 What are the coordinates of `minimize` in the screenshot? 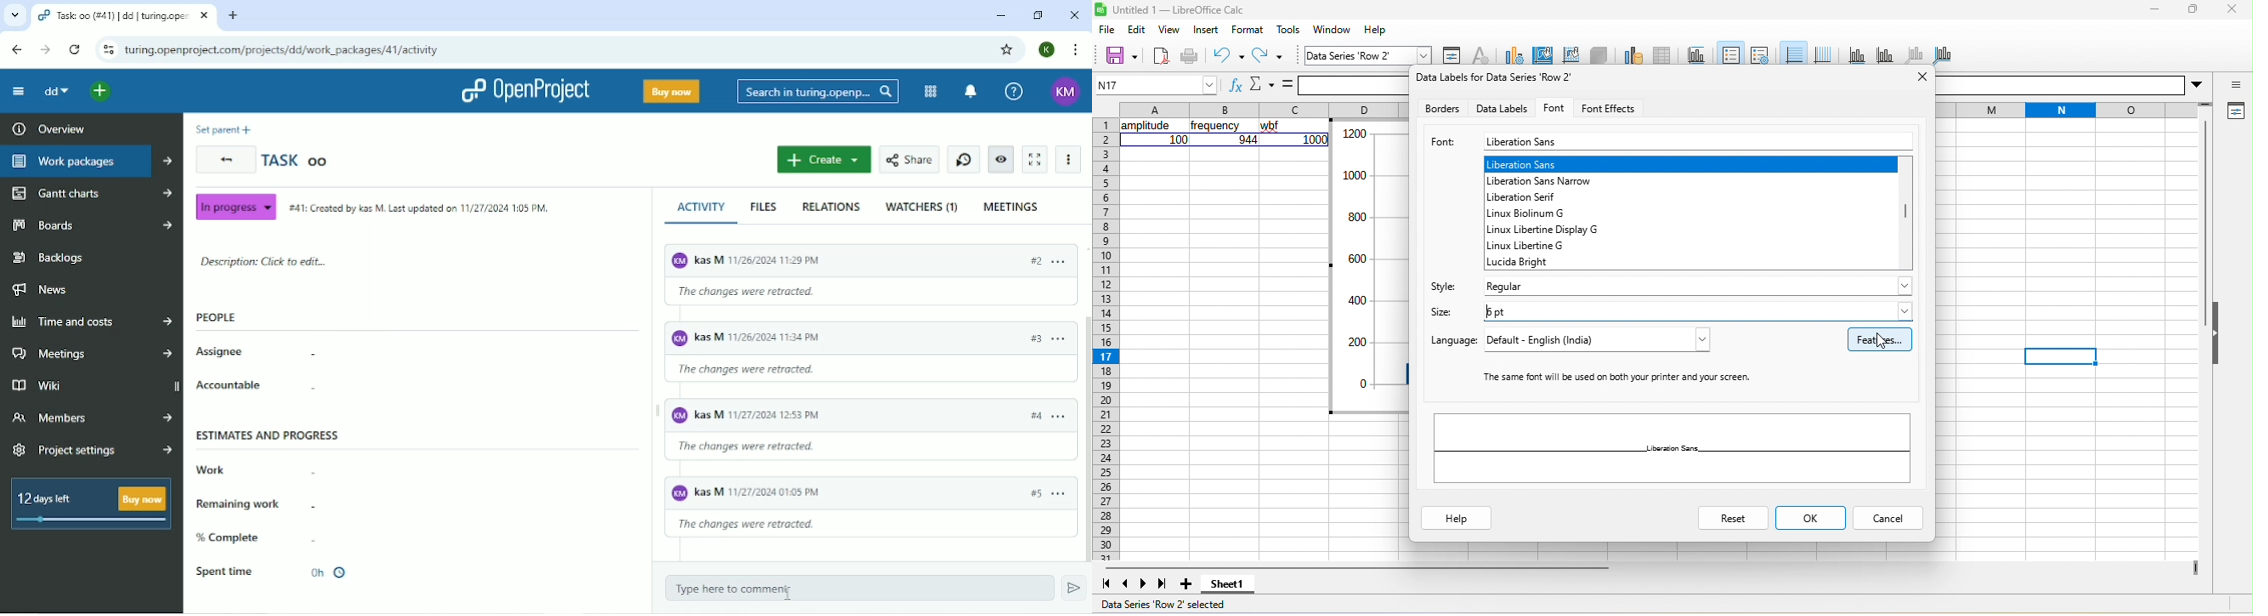 It's located at (2153, 9).